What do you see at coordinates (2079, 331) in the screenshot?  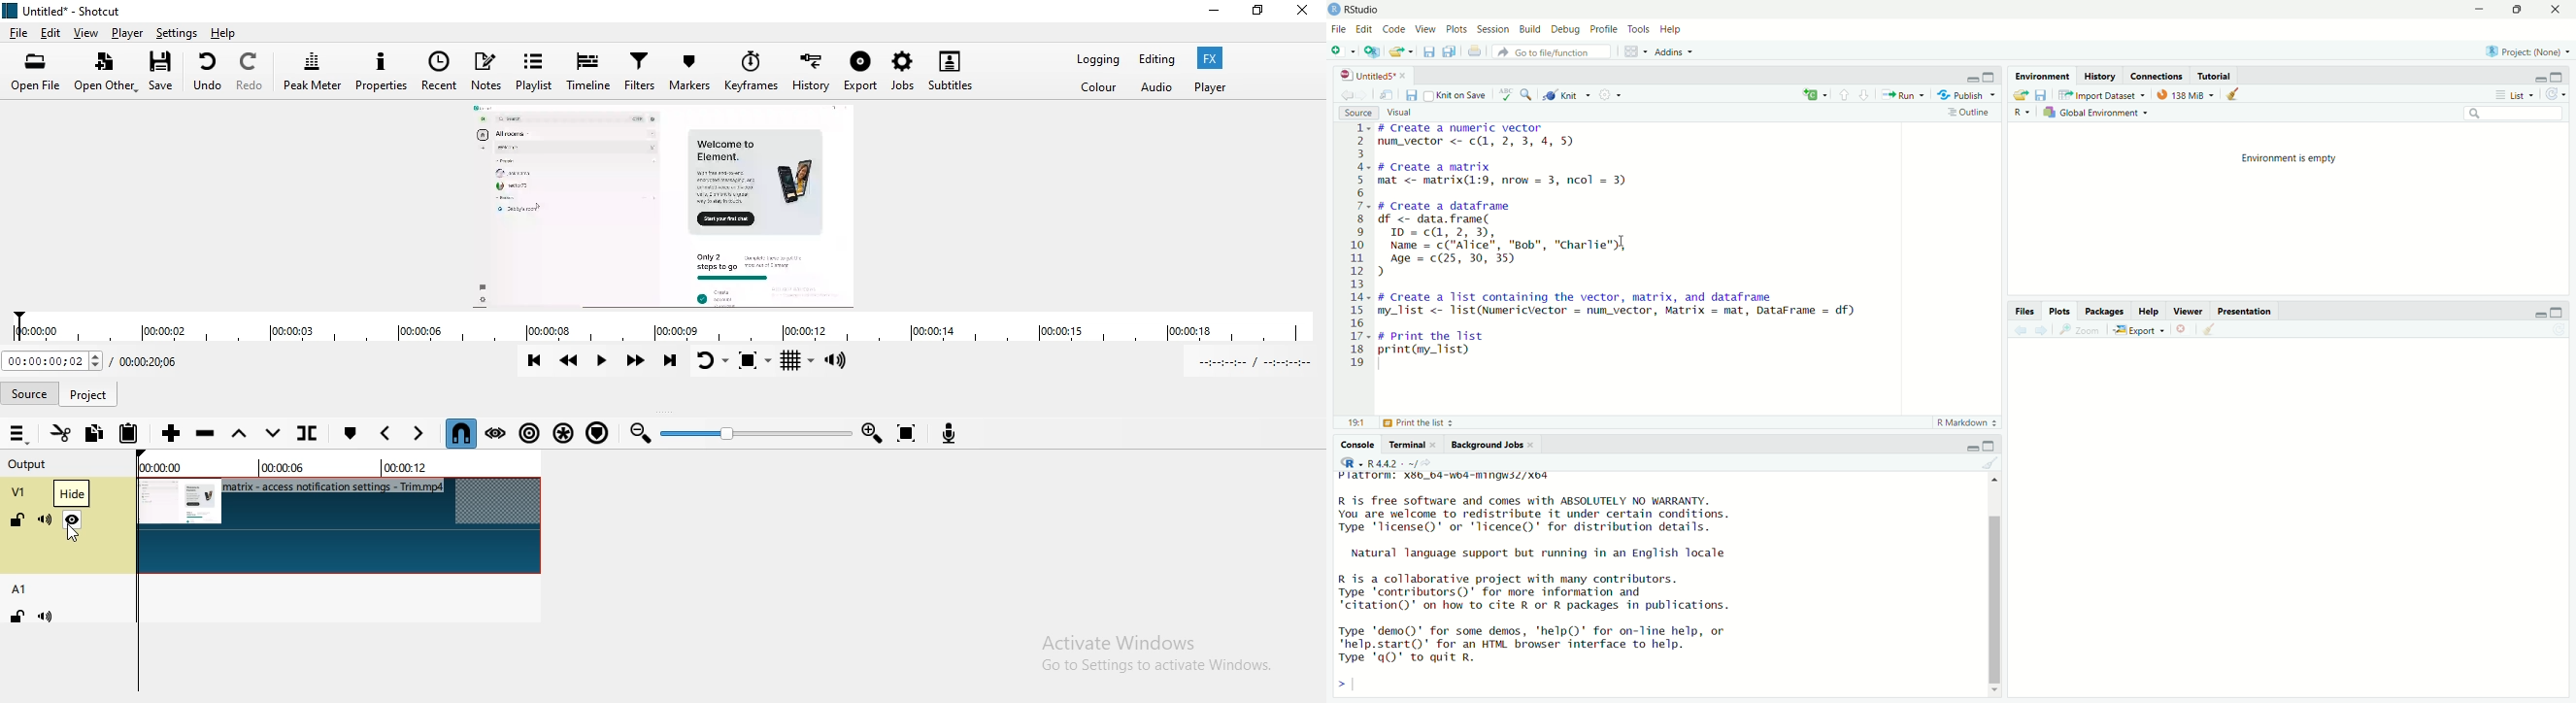 I see `zoom` at bounding box center [2079, 331].